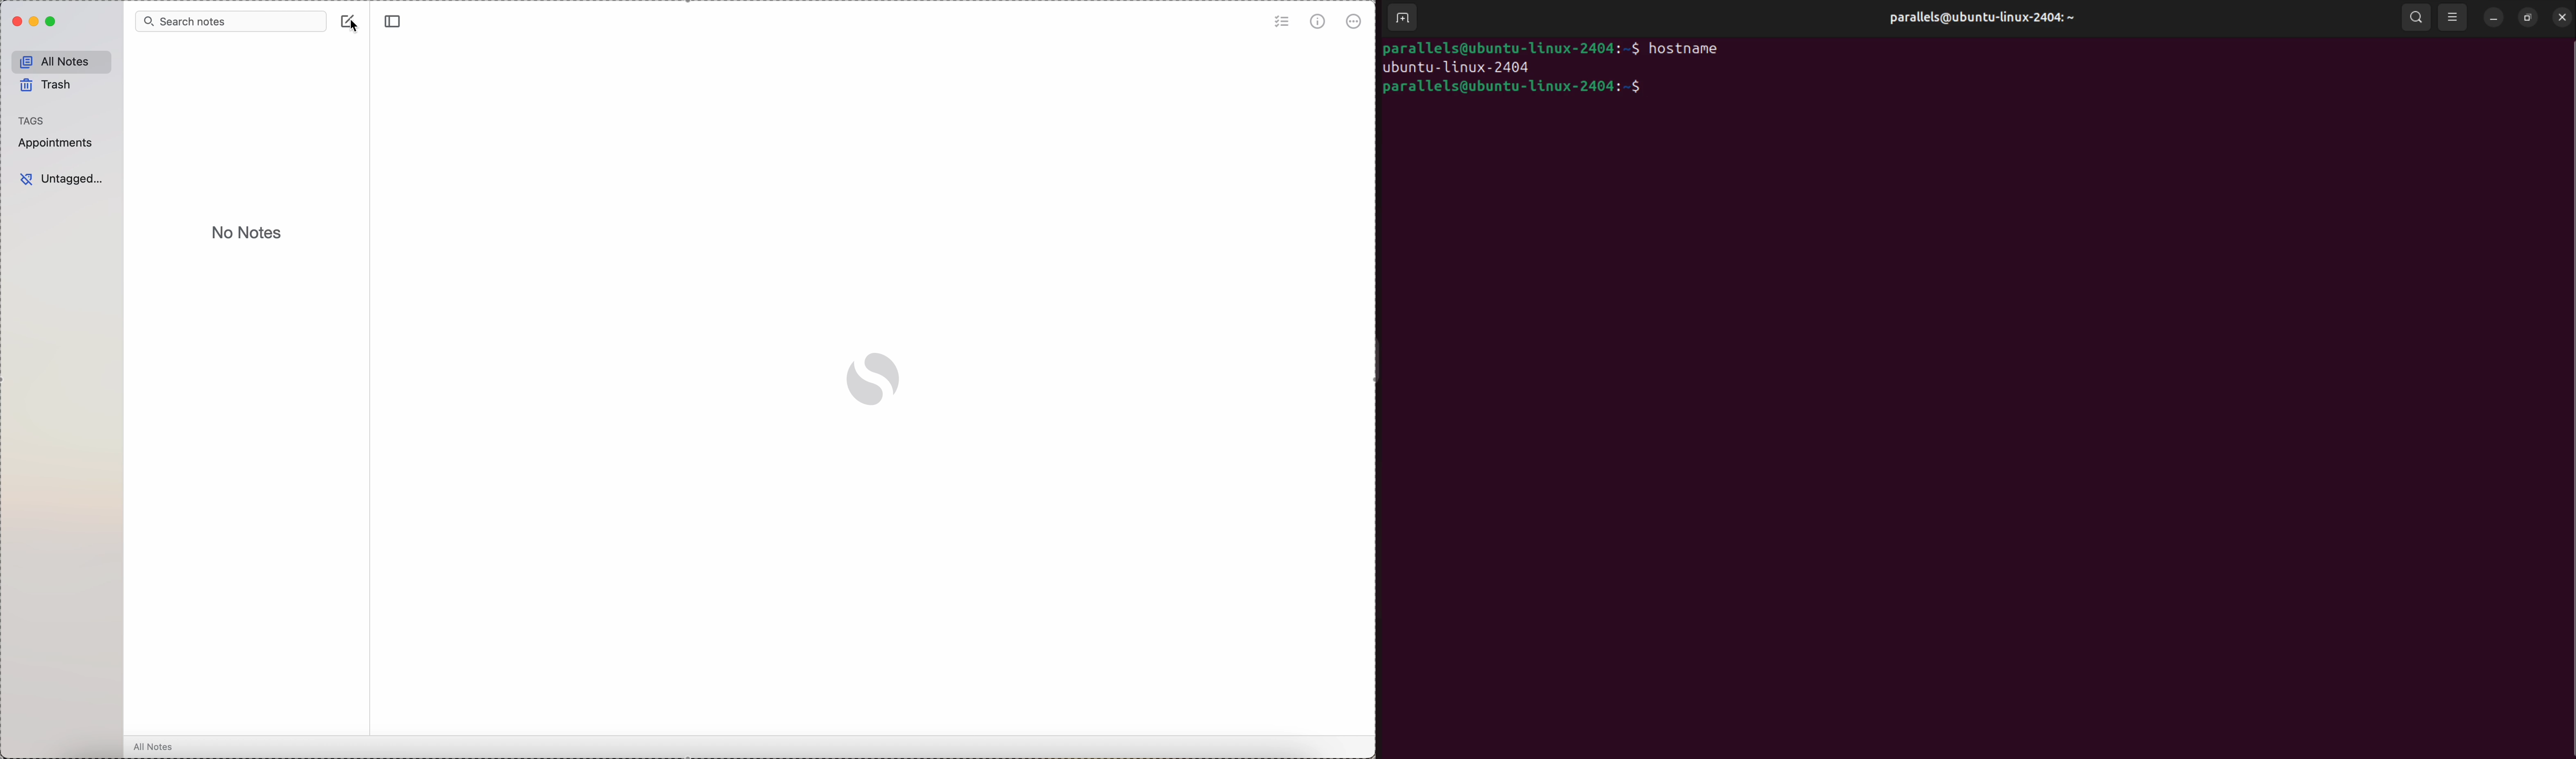 This screenshot has width=2576, height=784. Describe the element at coordinates (873, 381) in the screenshot. I see `Simplenote logo` at that location.